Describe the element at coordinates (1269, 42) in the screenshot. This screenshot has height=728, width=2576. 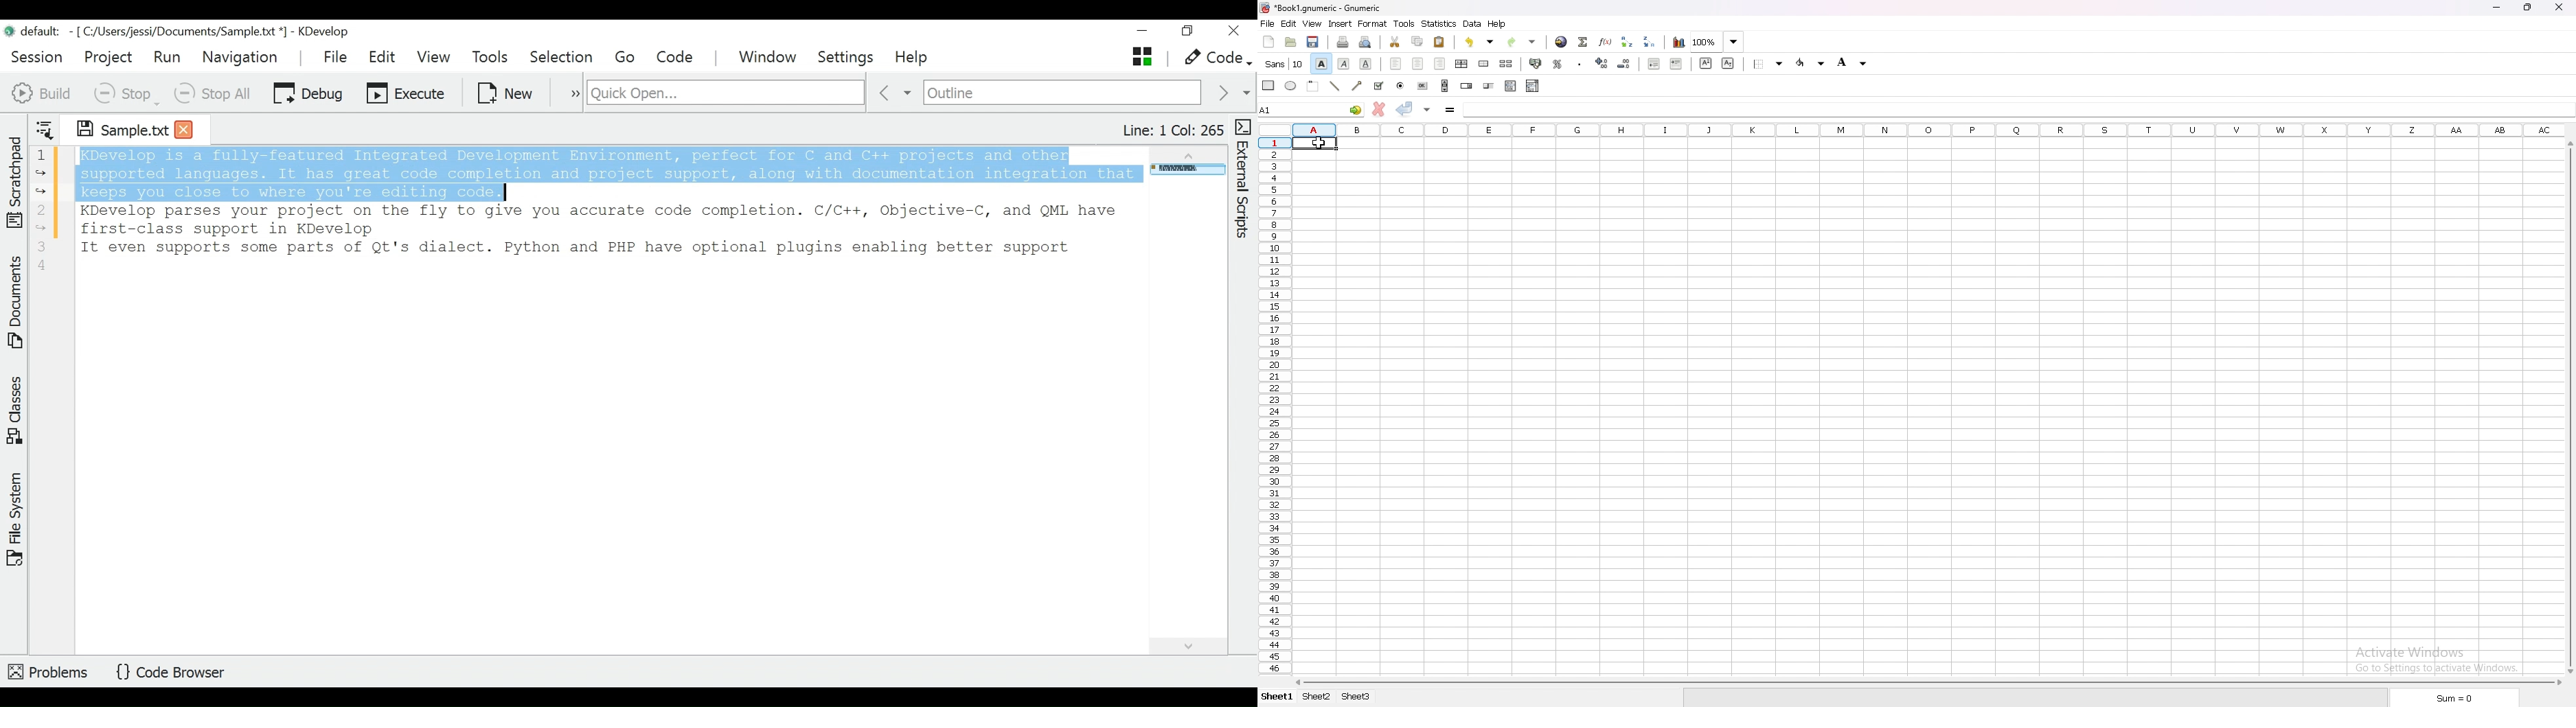
I see `new` at that location.